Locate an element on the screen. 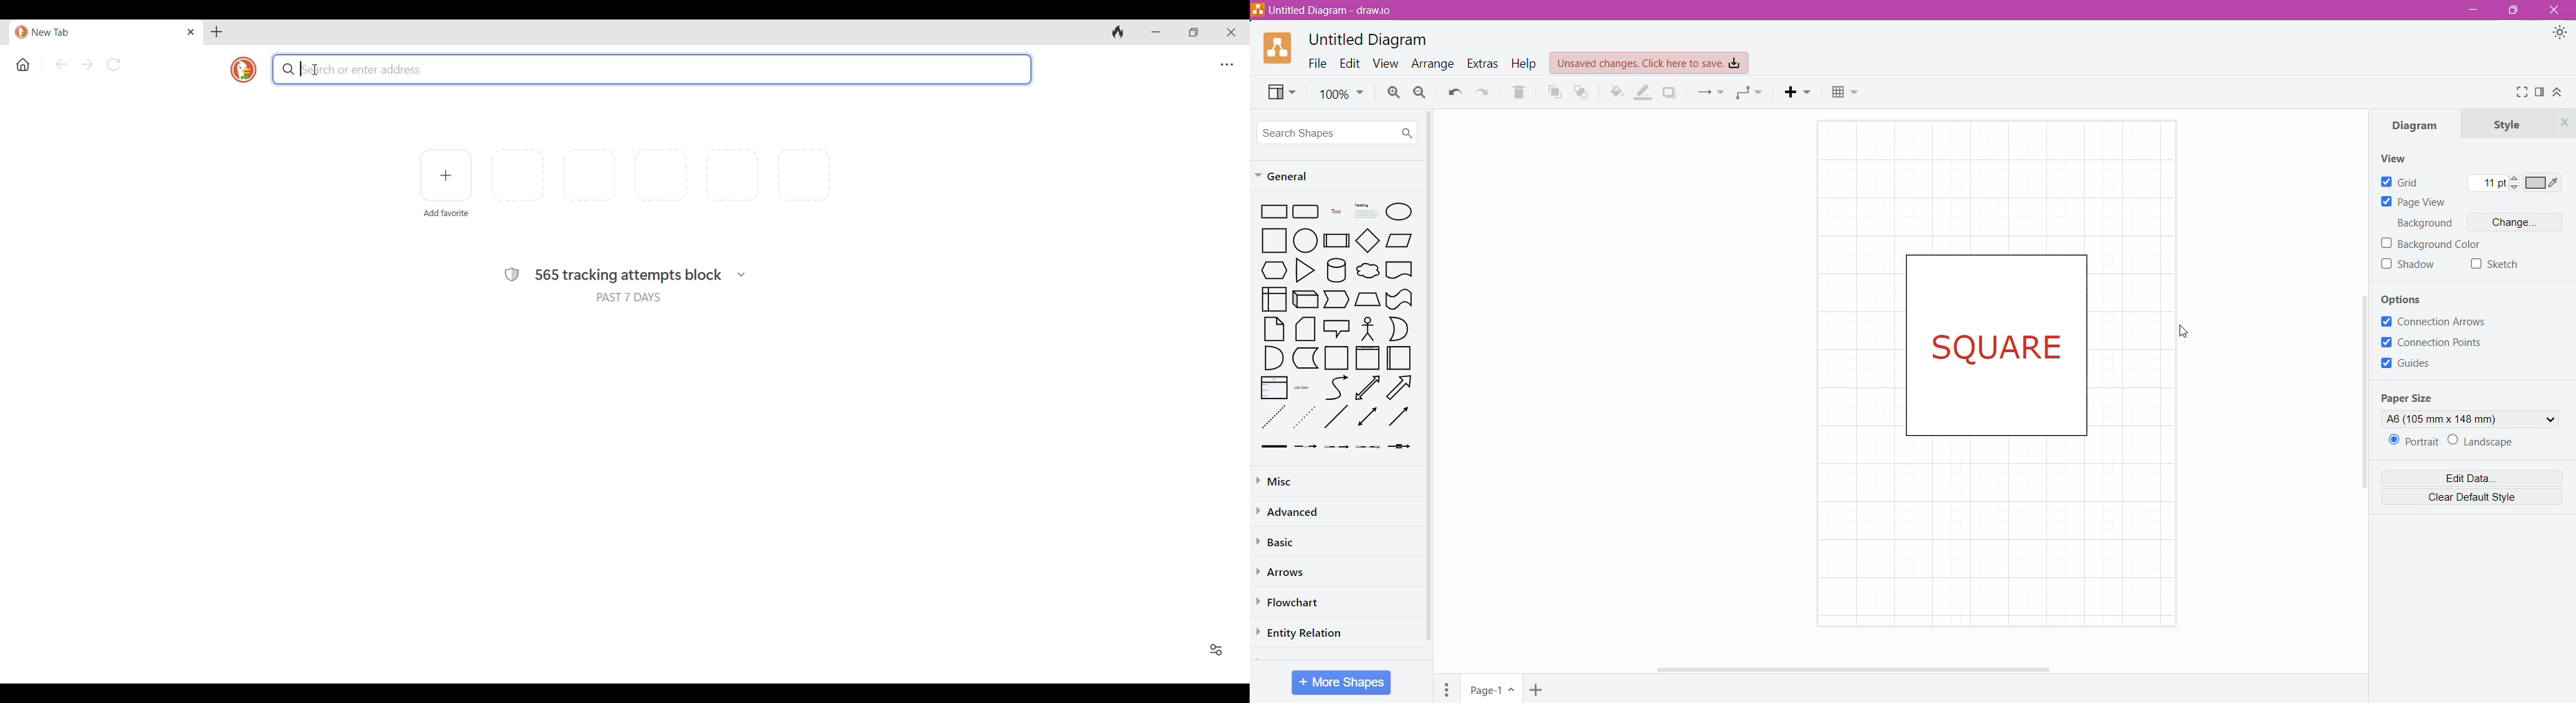 This screenshot has height=728, width=2576. Half Circle  is located at coordinates (1400, 329).